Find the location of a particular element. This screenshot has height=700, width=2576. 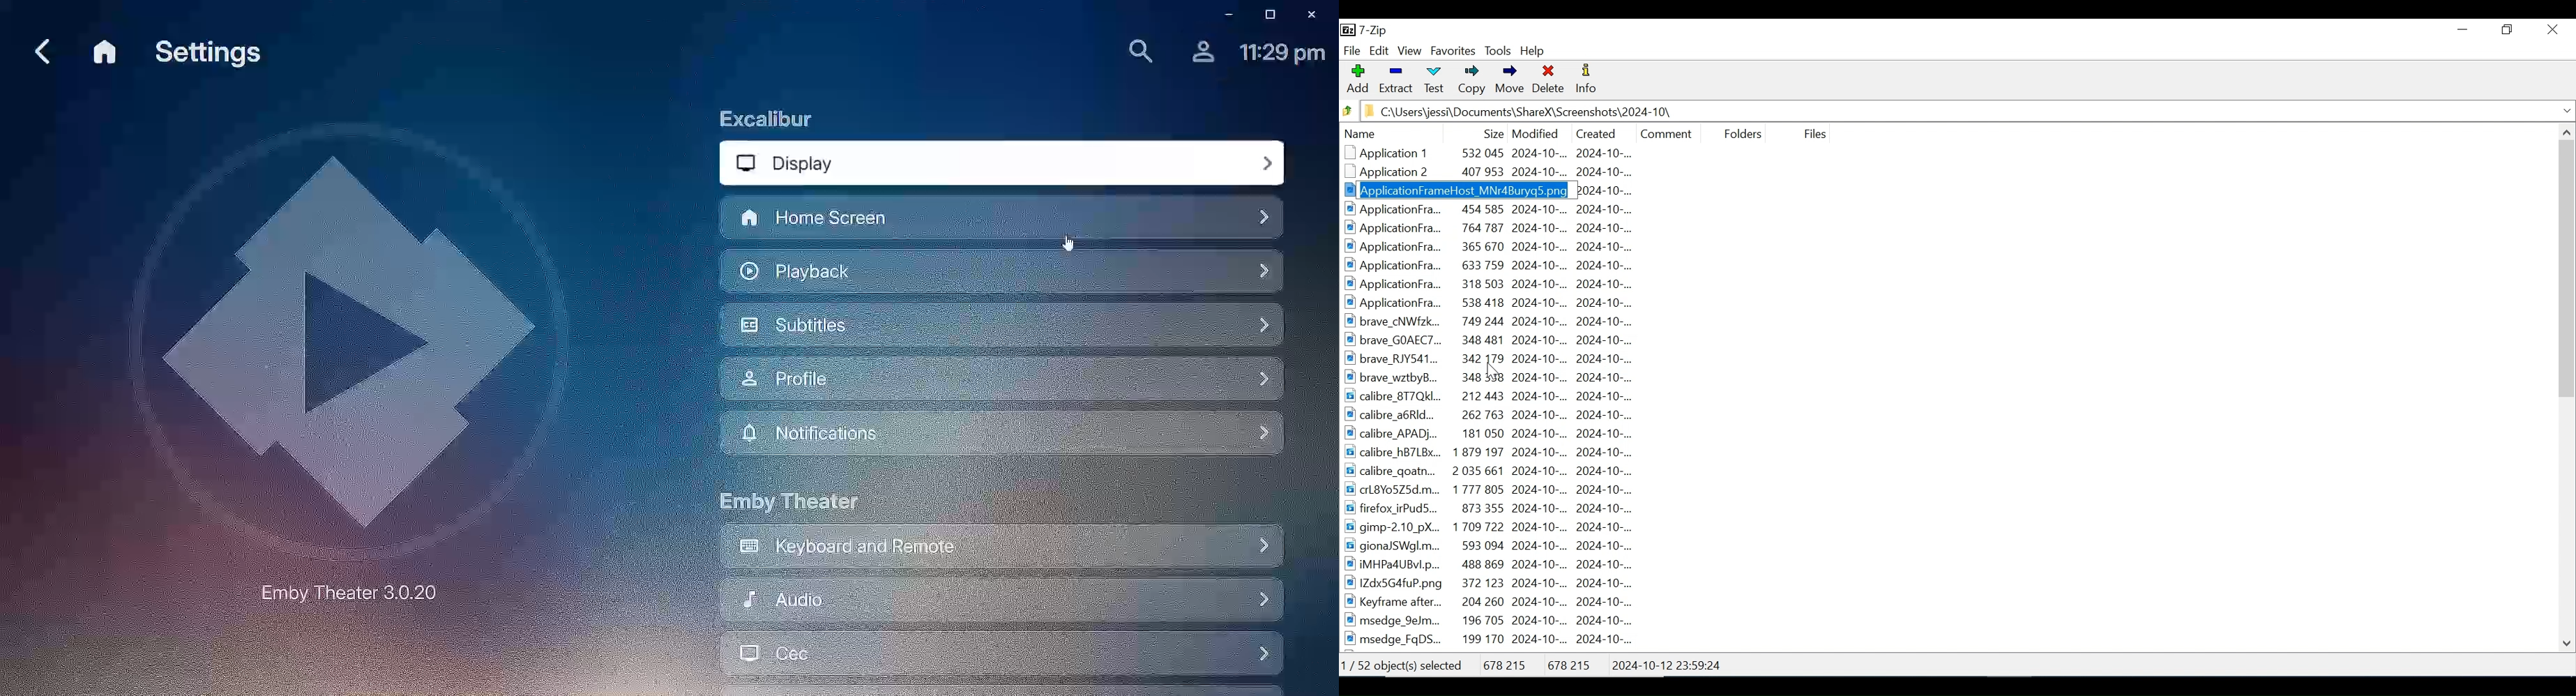

Application 1 532 045 2024-10-.. 2024-10-... is located at coordinates (1505, 153).